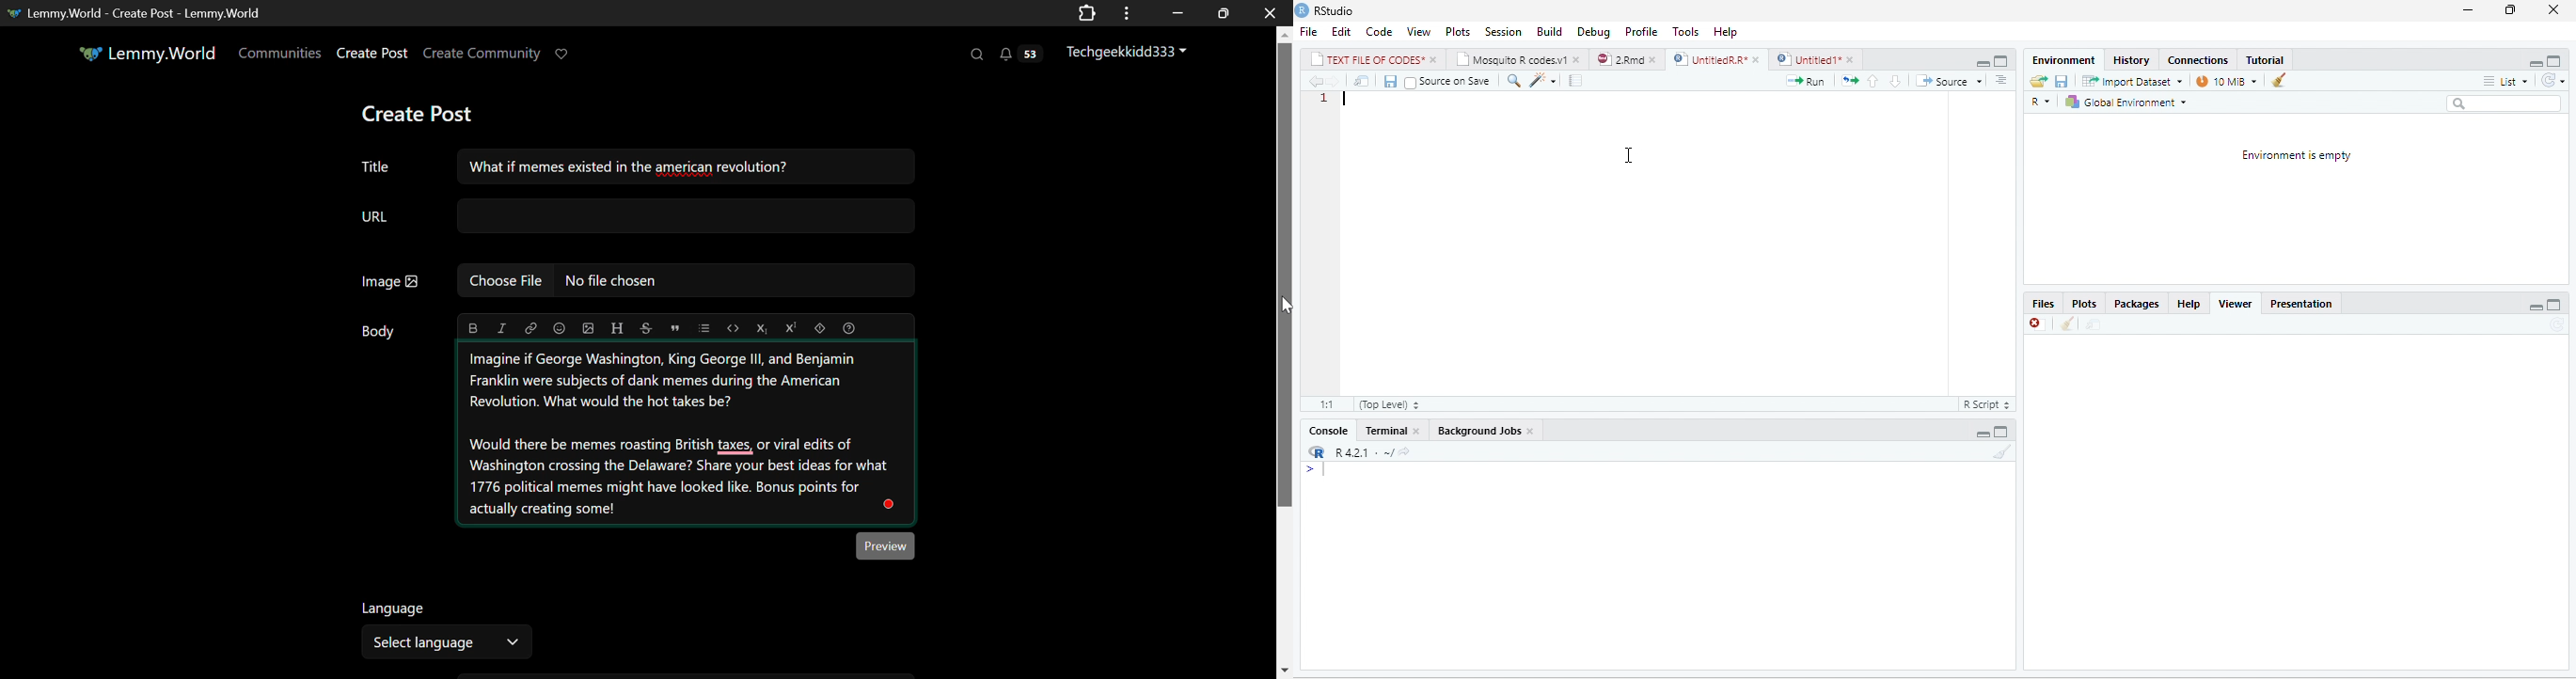  Describe the element at coordinates (1848, 81) in the screenshot. I see `re-run the previous code region` at that location.